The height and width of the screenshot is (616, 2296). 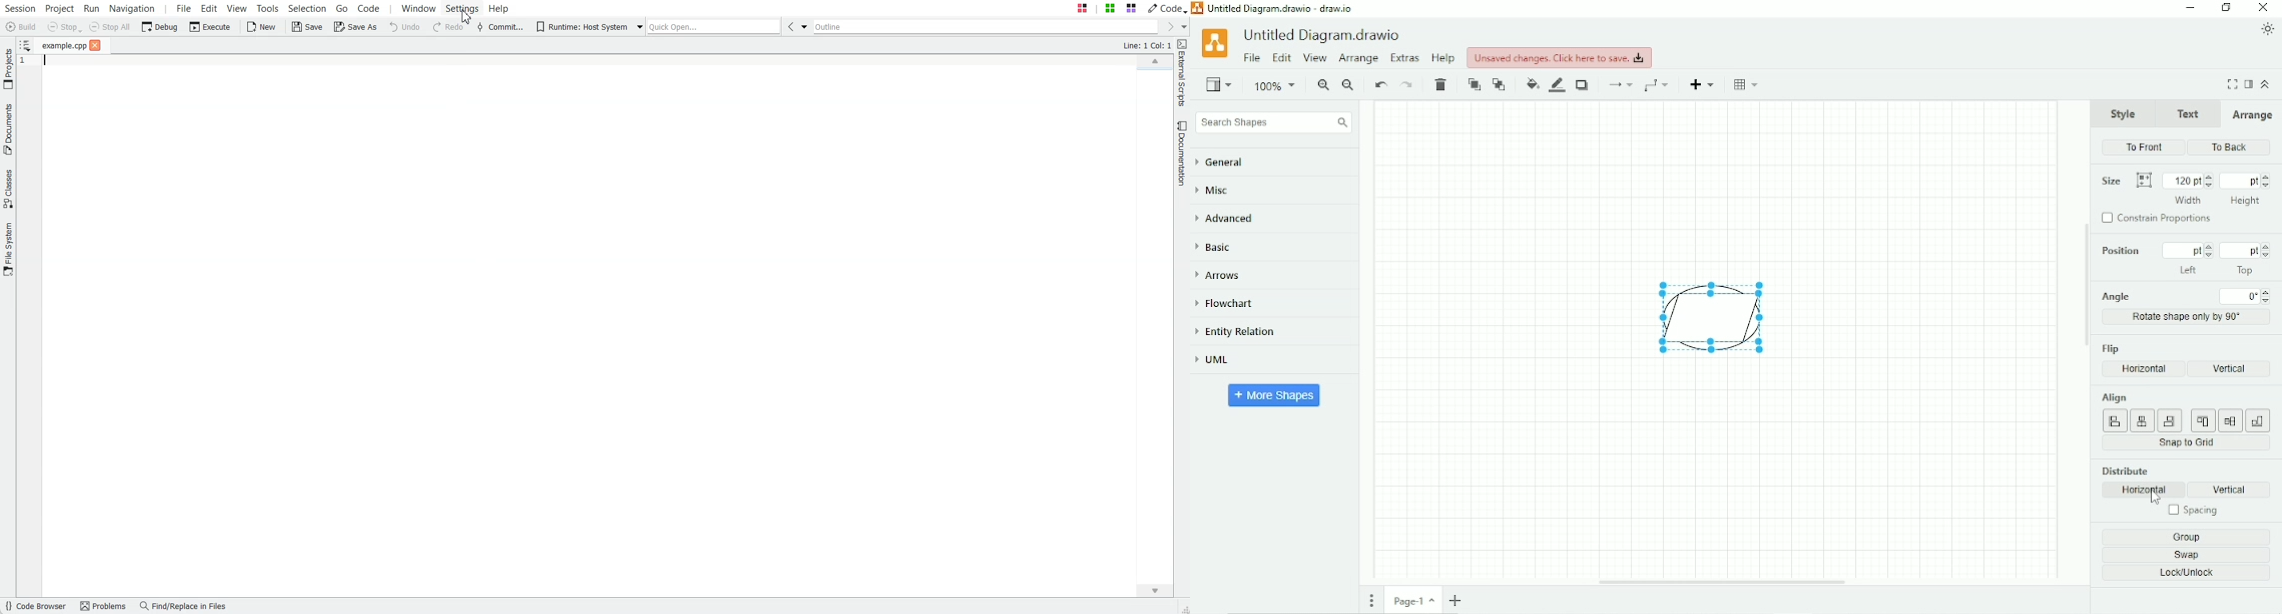 What do you see at coordinates (449, 27) in the screenshot?
I see `Redo` at bounding box center [449, 27].